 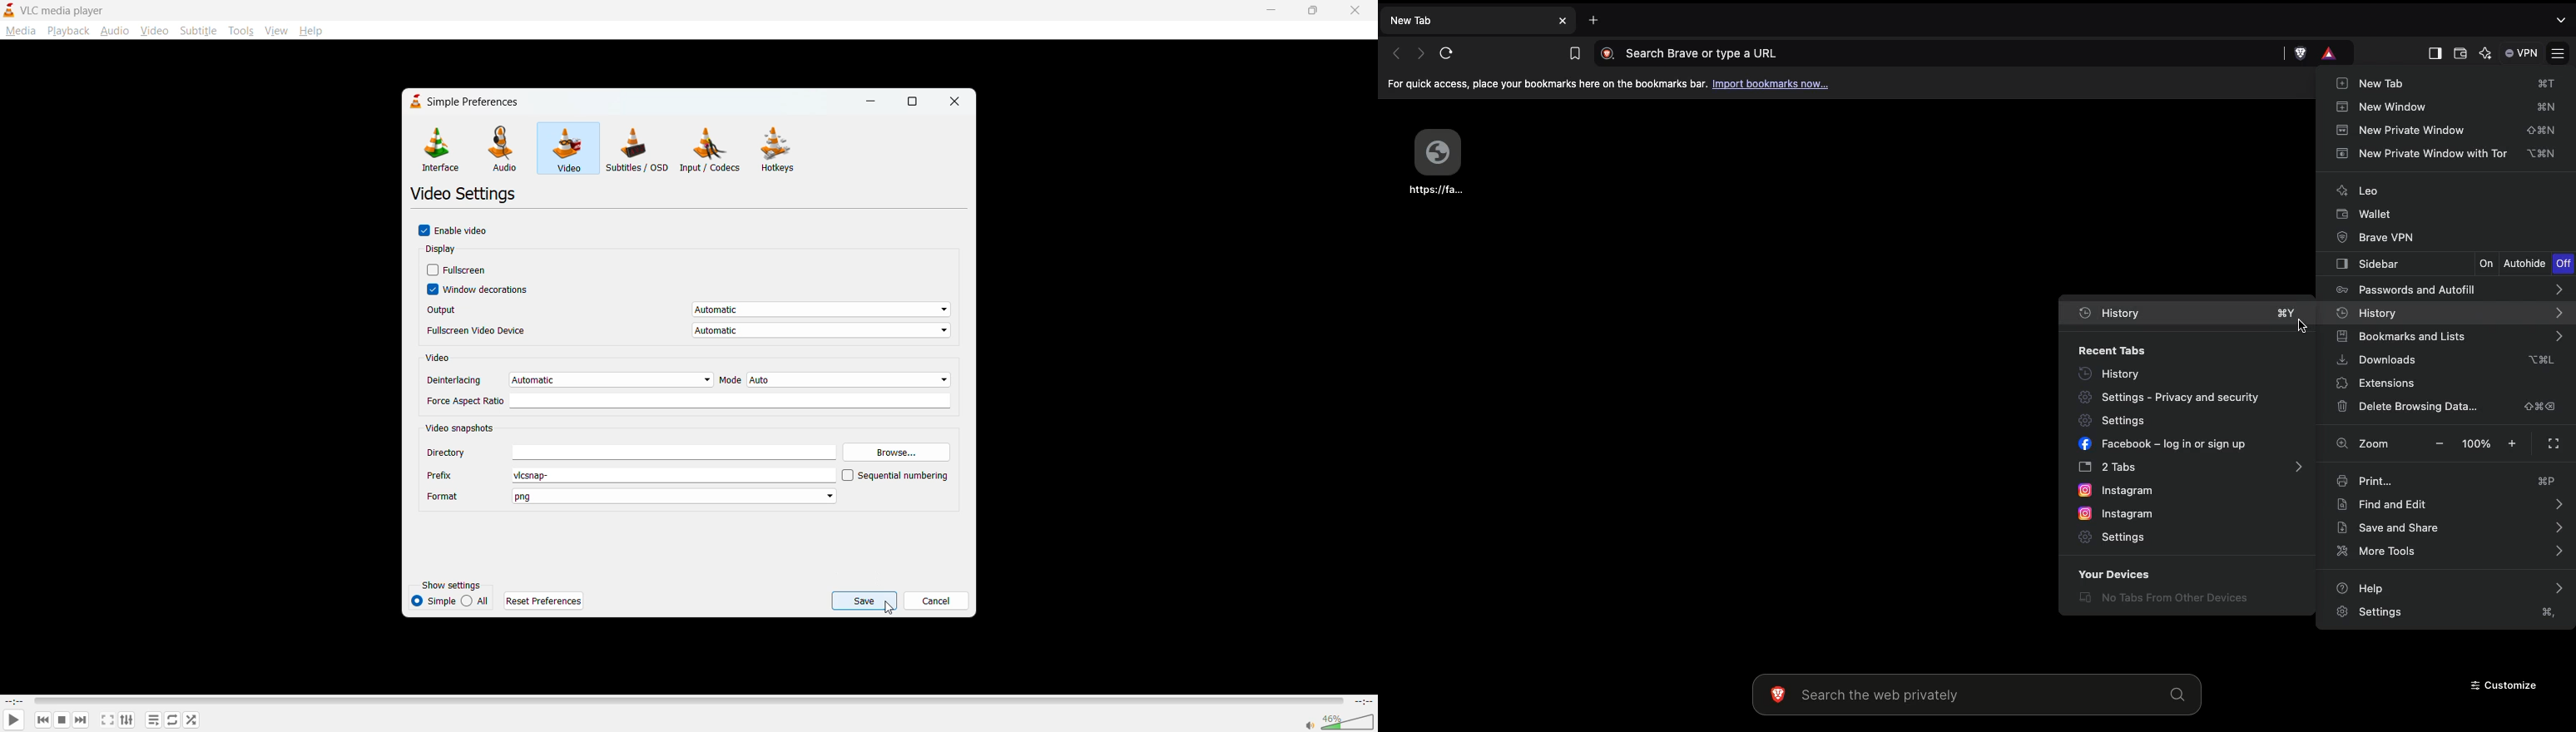 What do you see at coordinates (1313, 11) in the screenshot?
I see `maximize` at bounding box center [1313, 11].